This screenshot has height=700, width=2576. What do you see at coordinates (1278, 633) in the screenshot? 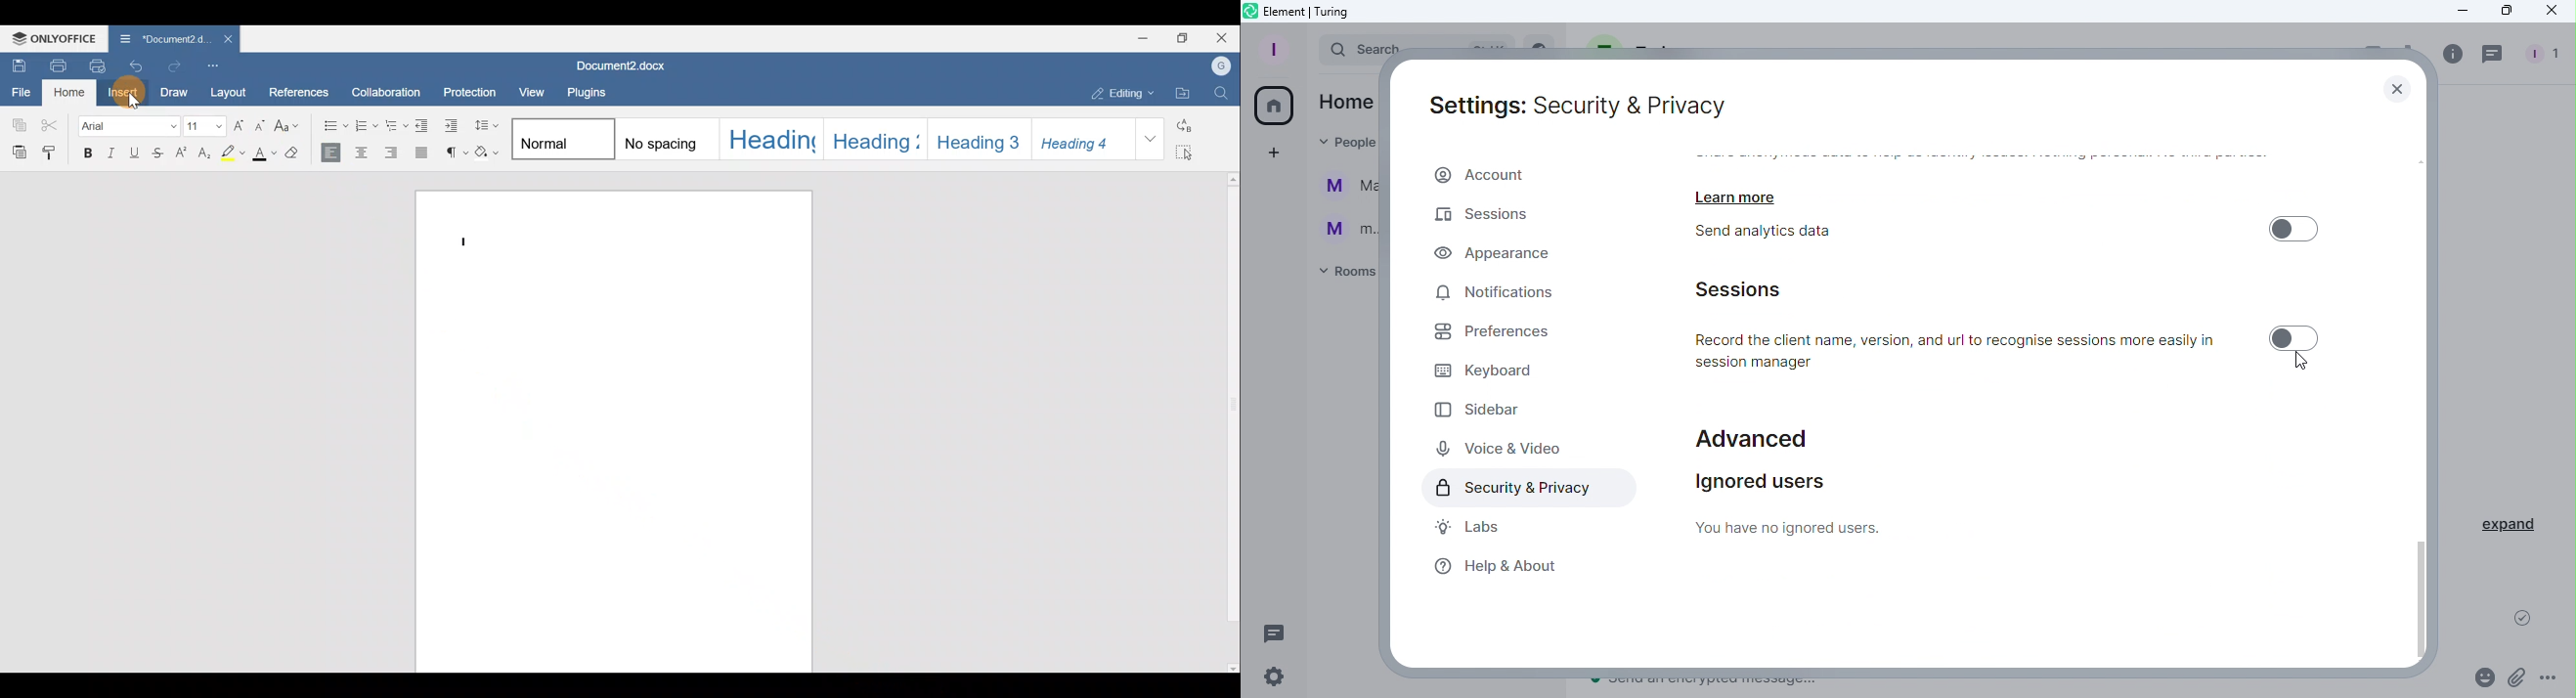
I see `Threads` at bounding box center [1278, 633].